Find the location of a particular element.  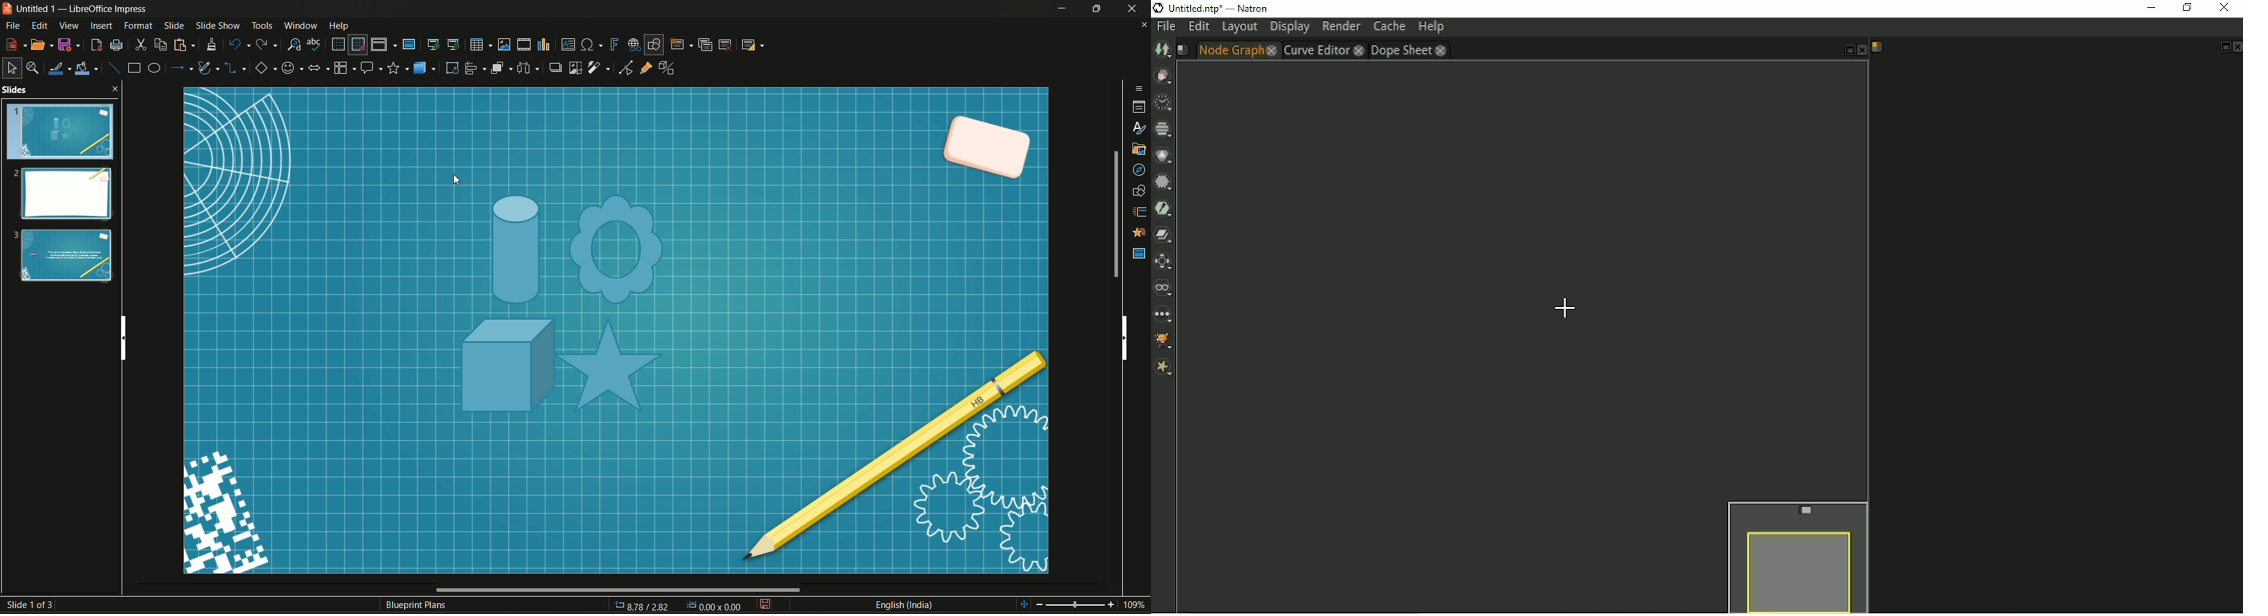

display grid is located at coordinates (337, 43).